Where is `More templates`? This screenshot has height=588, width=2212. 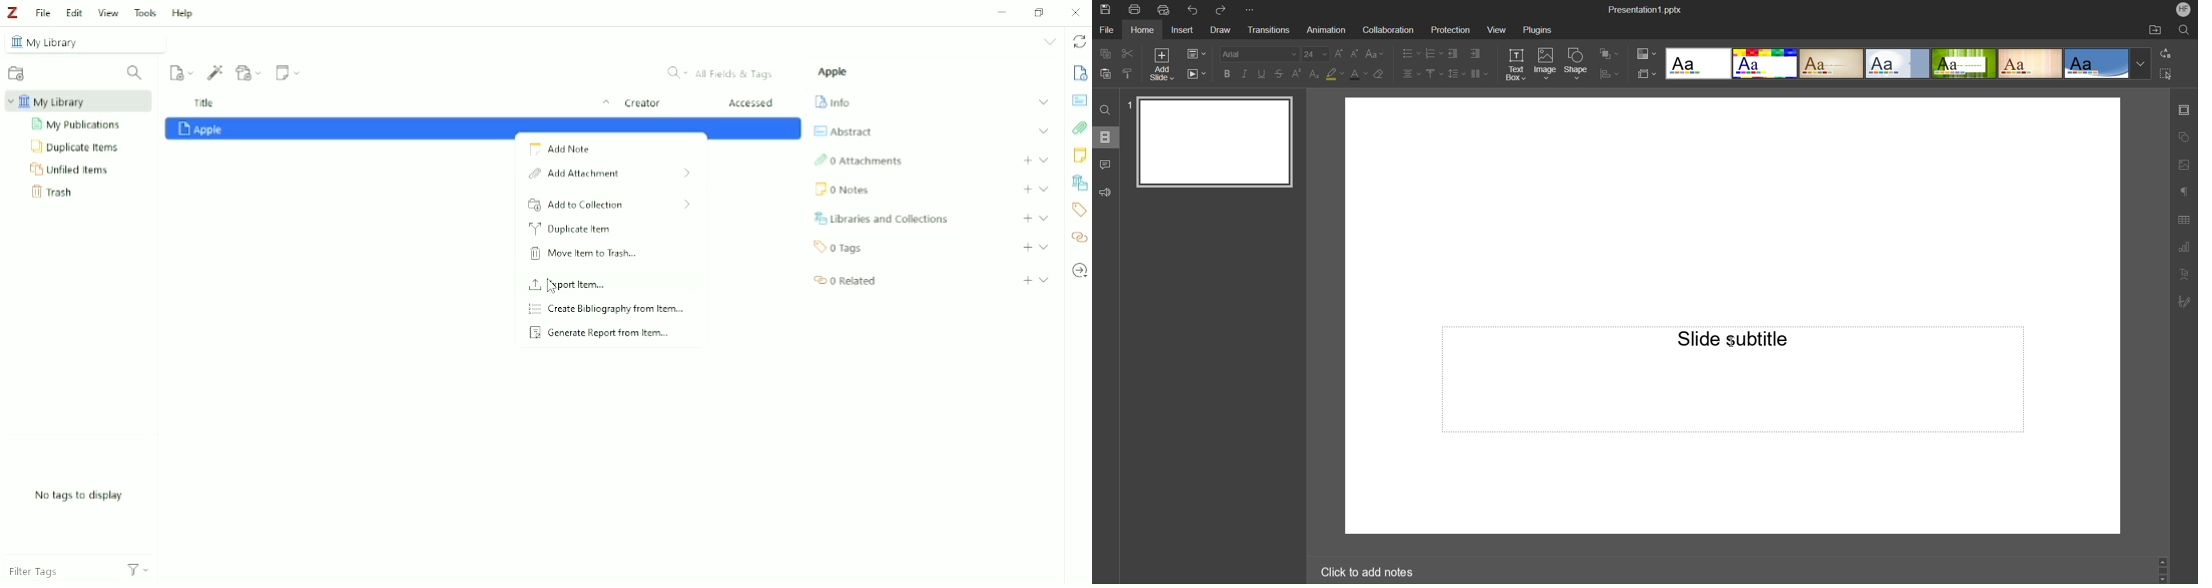
More templates is located at coordinates (2141, 64).